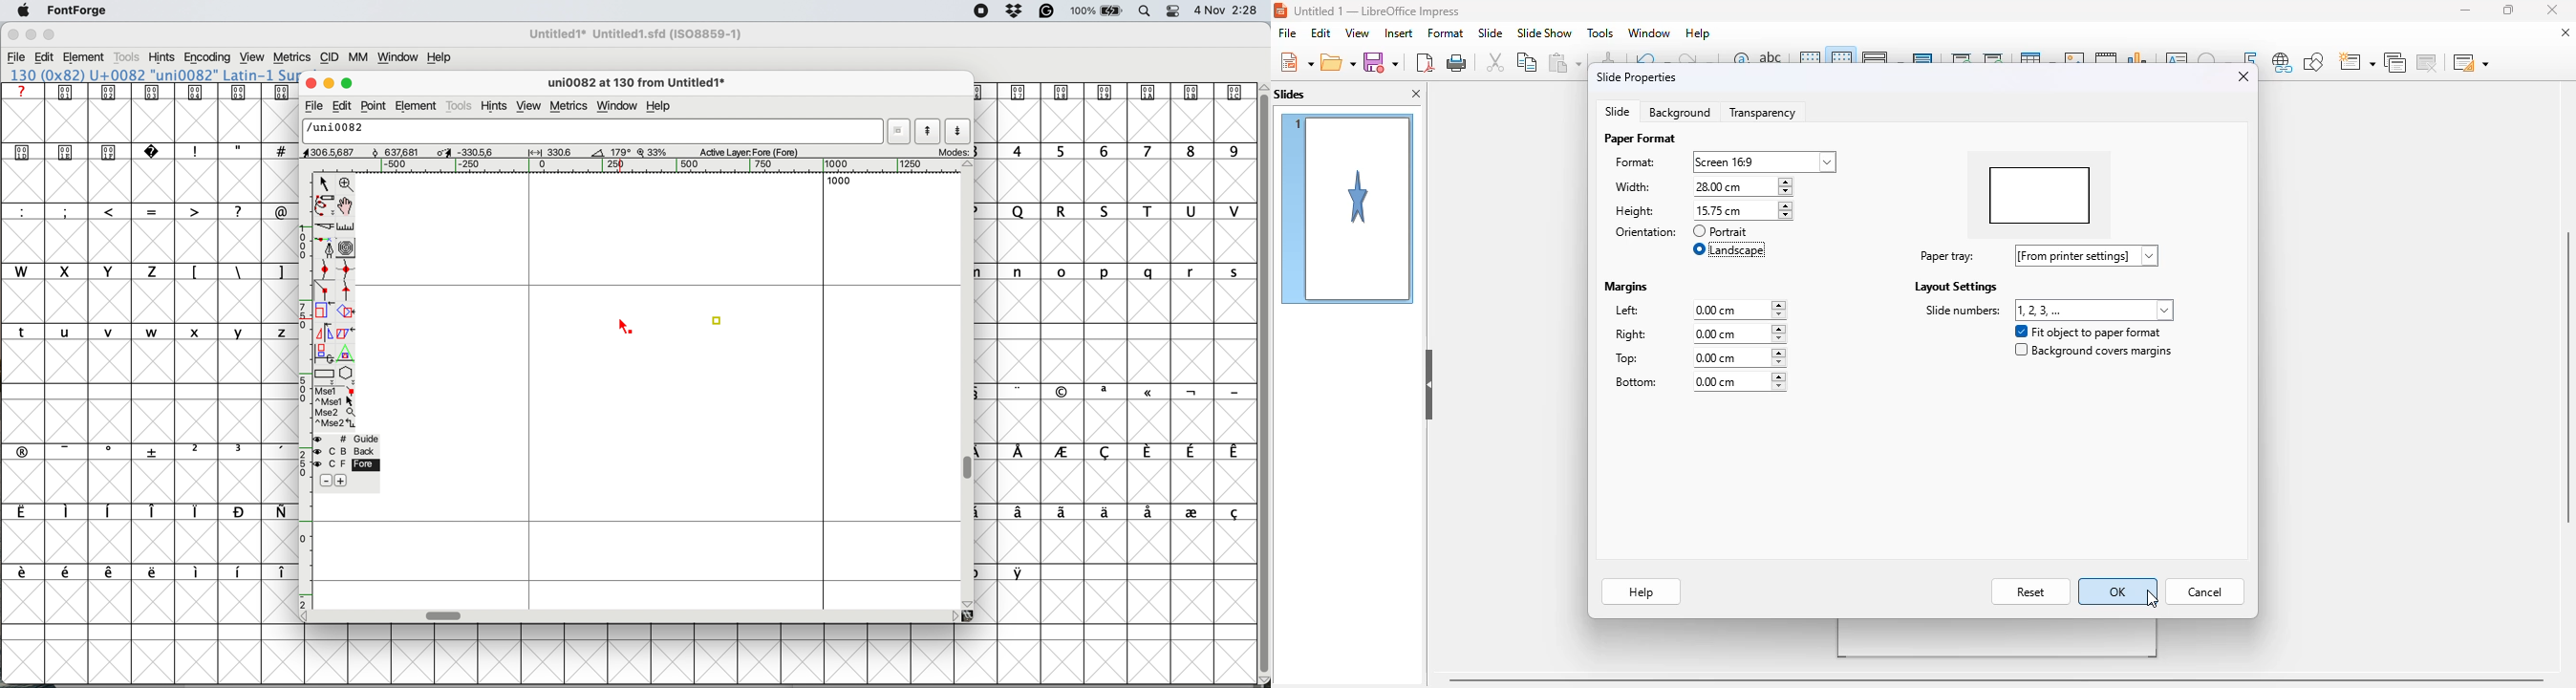 This screenshot has width=2576, height=700. What do you see at coordinates (1564, 61) in the screenshot?
I see `paste` at bounding box center [1564, 61].